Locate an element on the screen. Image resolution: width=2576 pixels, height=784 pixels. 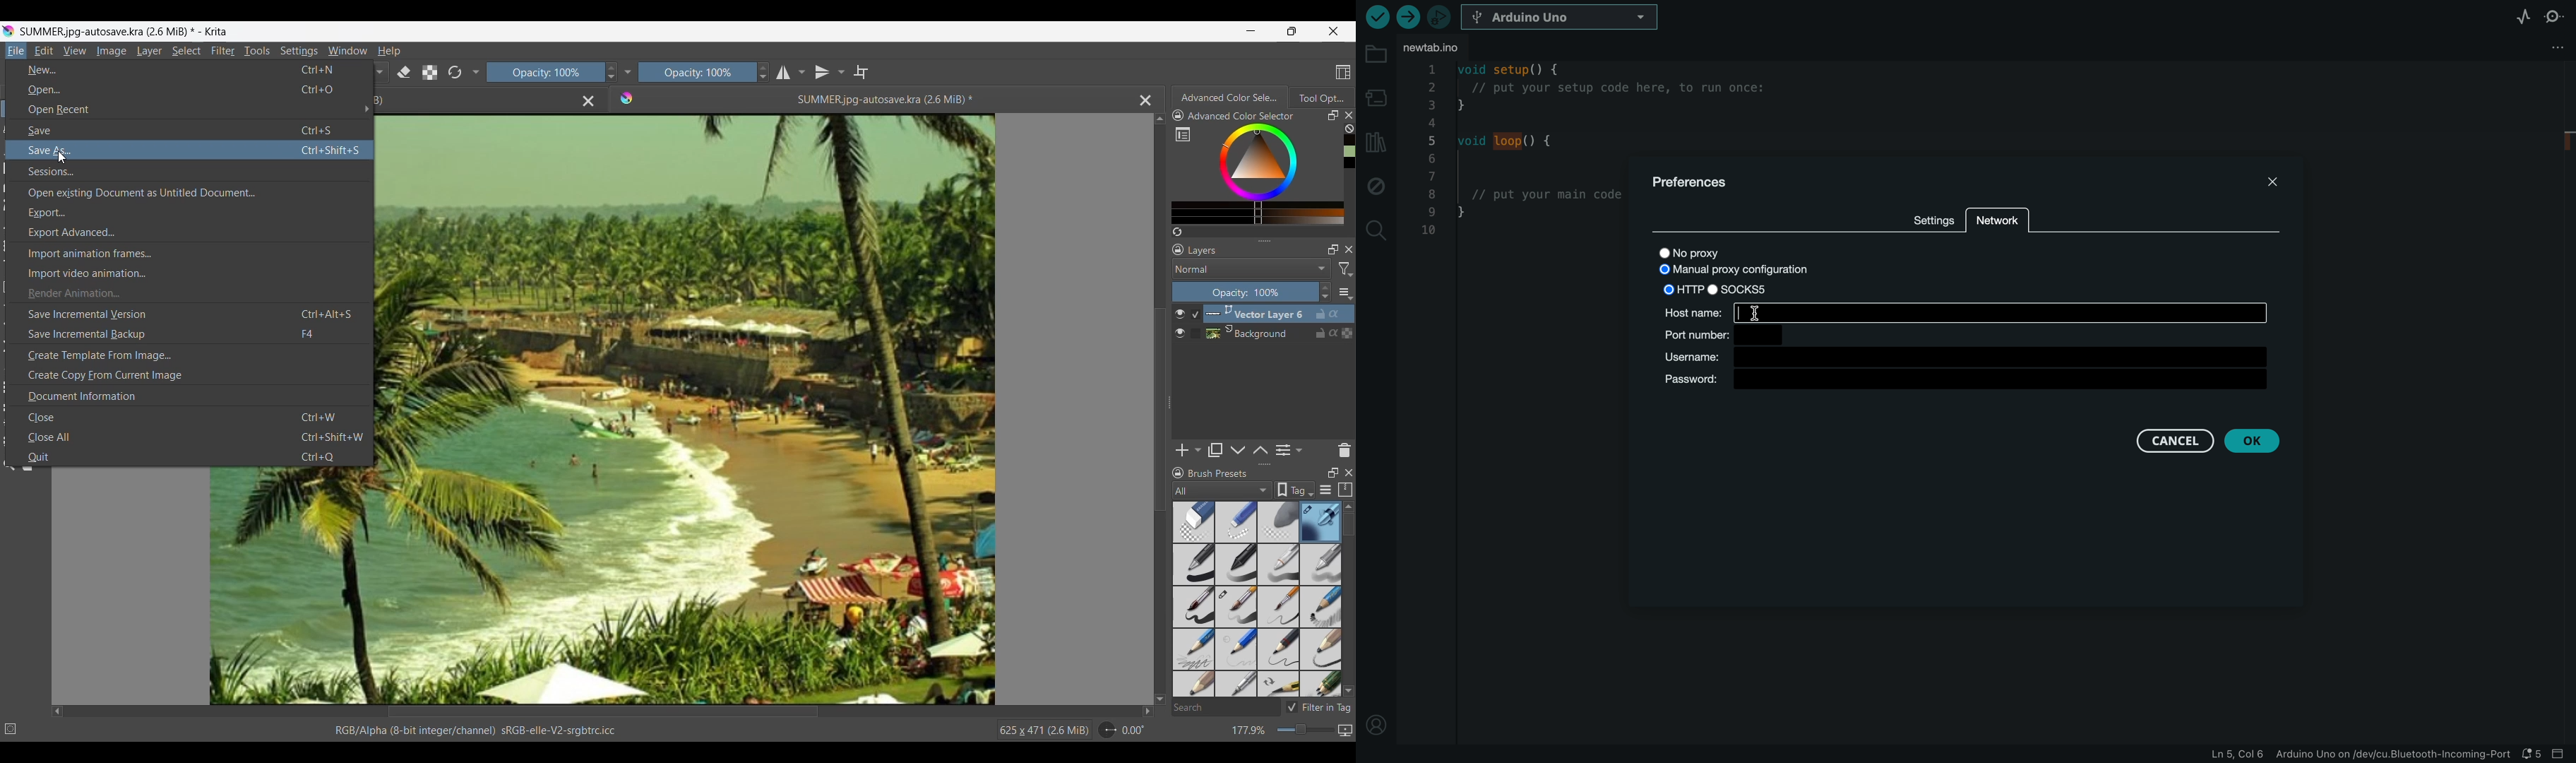
Float Layers panel is located at coordinates (1333, 249).